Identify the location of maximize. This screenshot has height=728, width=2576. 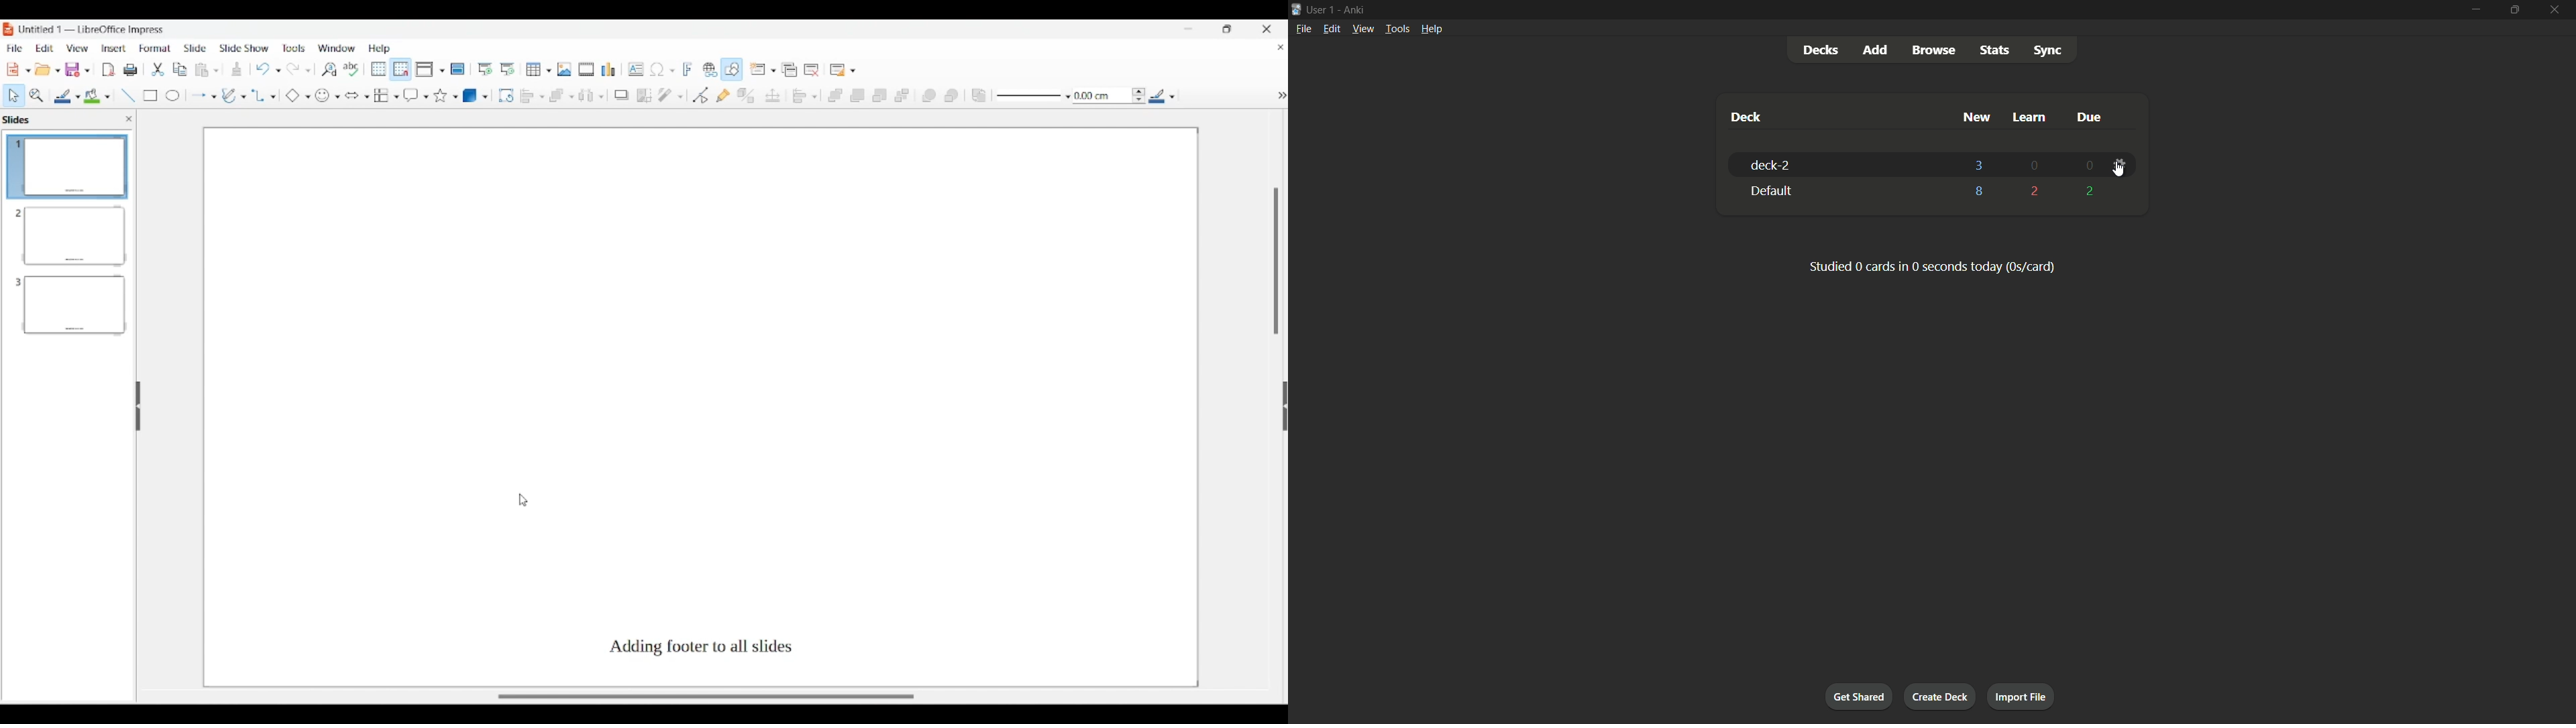
(2516, 8).